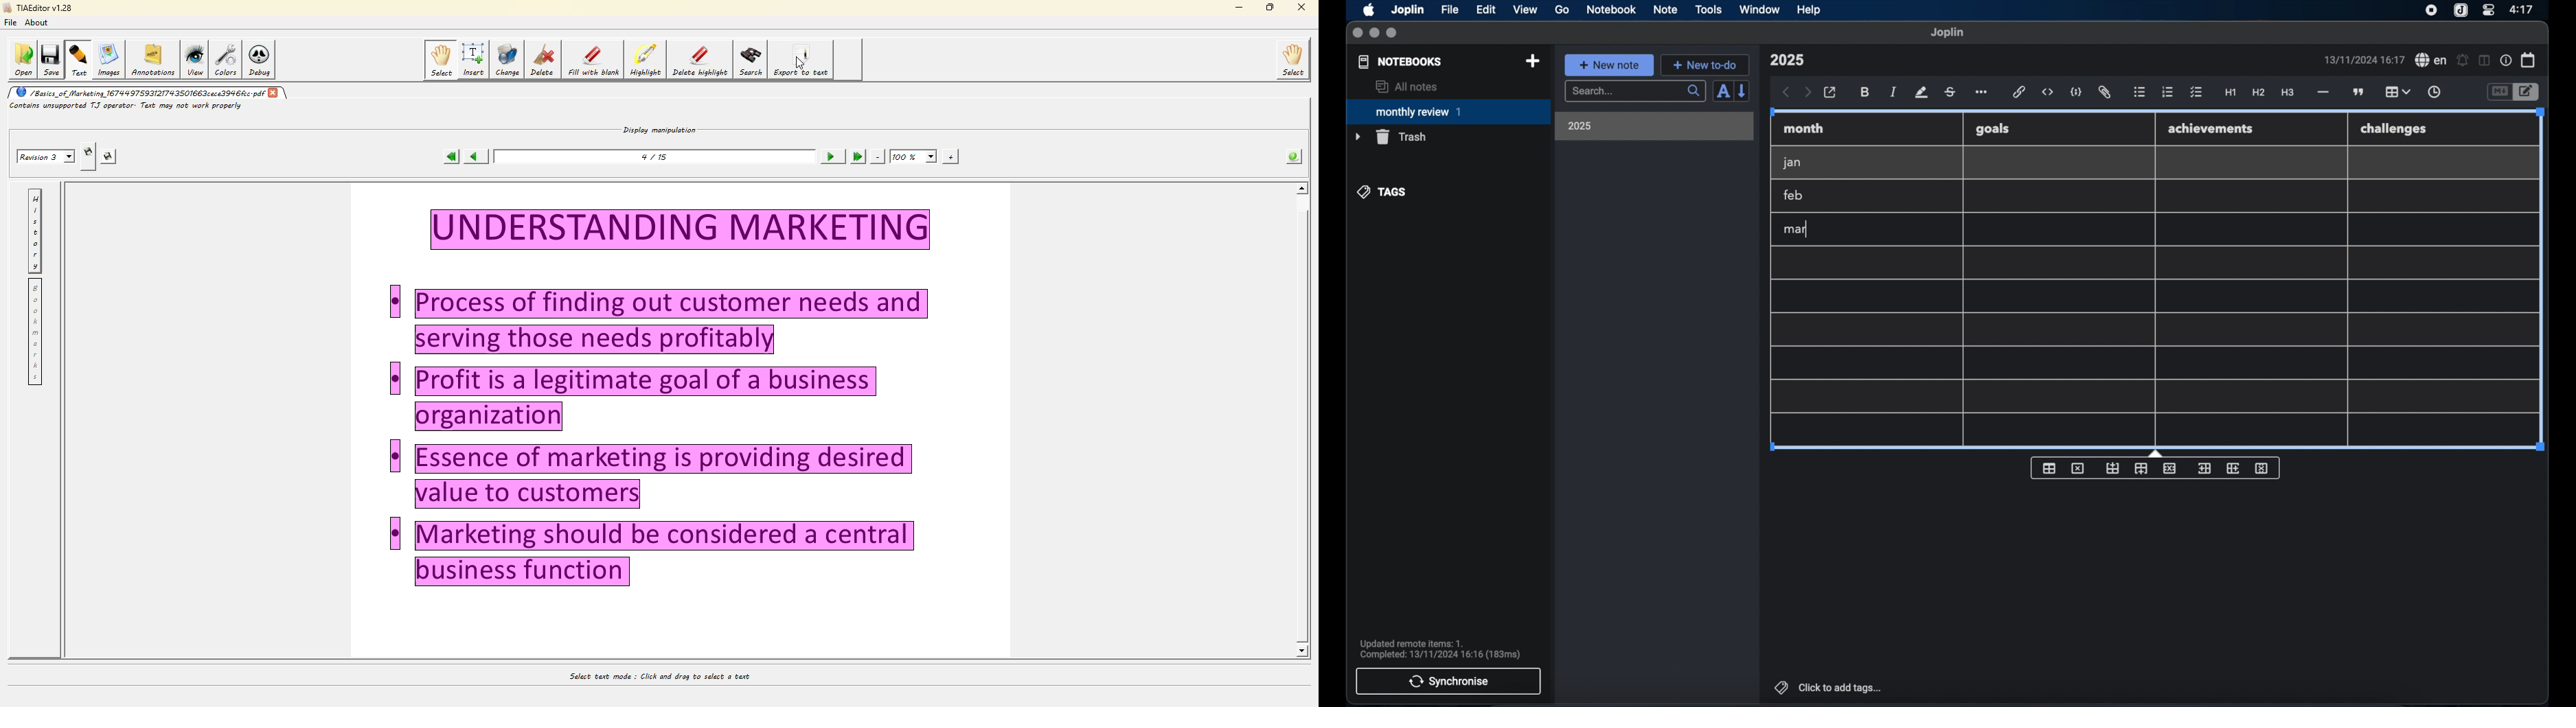  Describe the element at coordinates (2139, 92) in the screenshot. I see `bulleted list` at that location.